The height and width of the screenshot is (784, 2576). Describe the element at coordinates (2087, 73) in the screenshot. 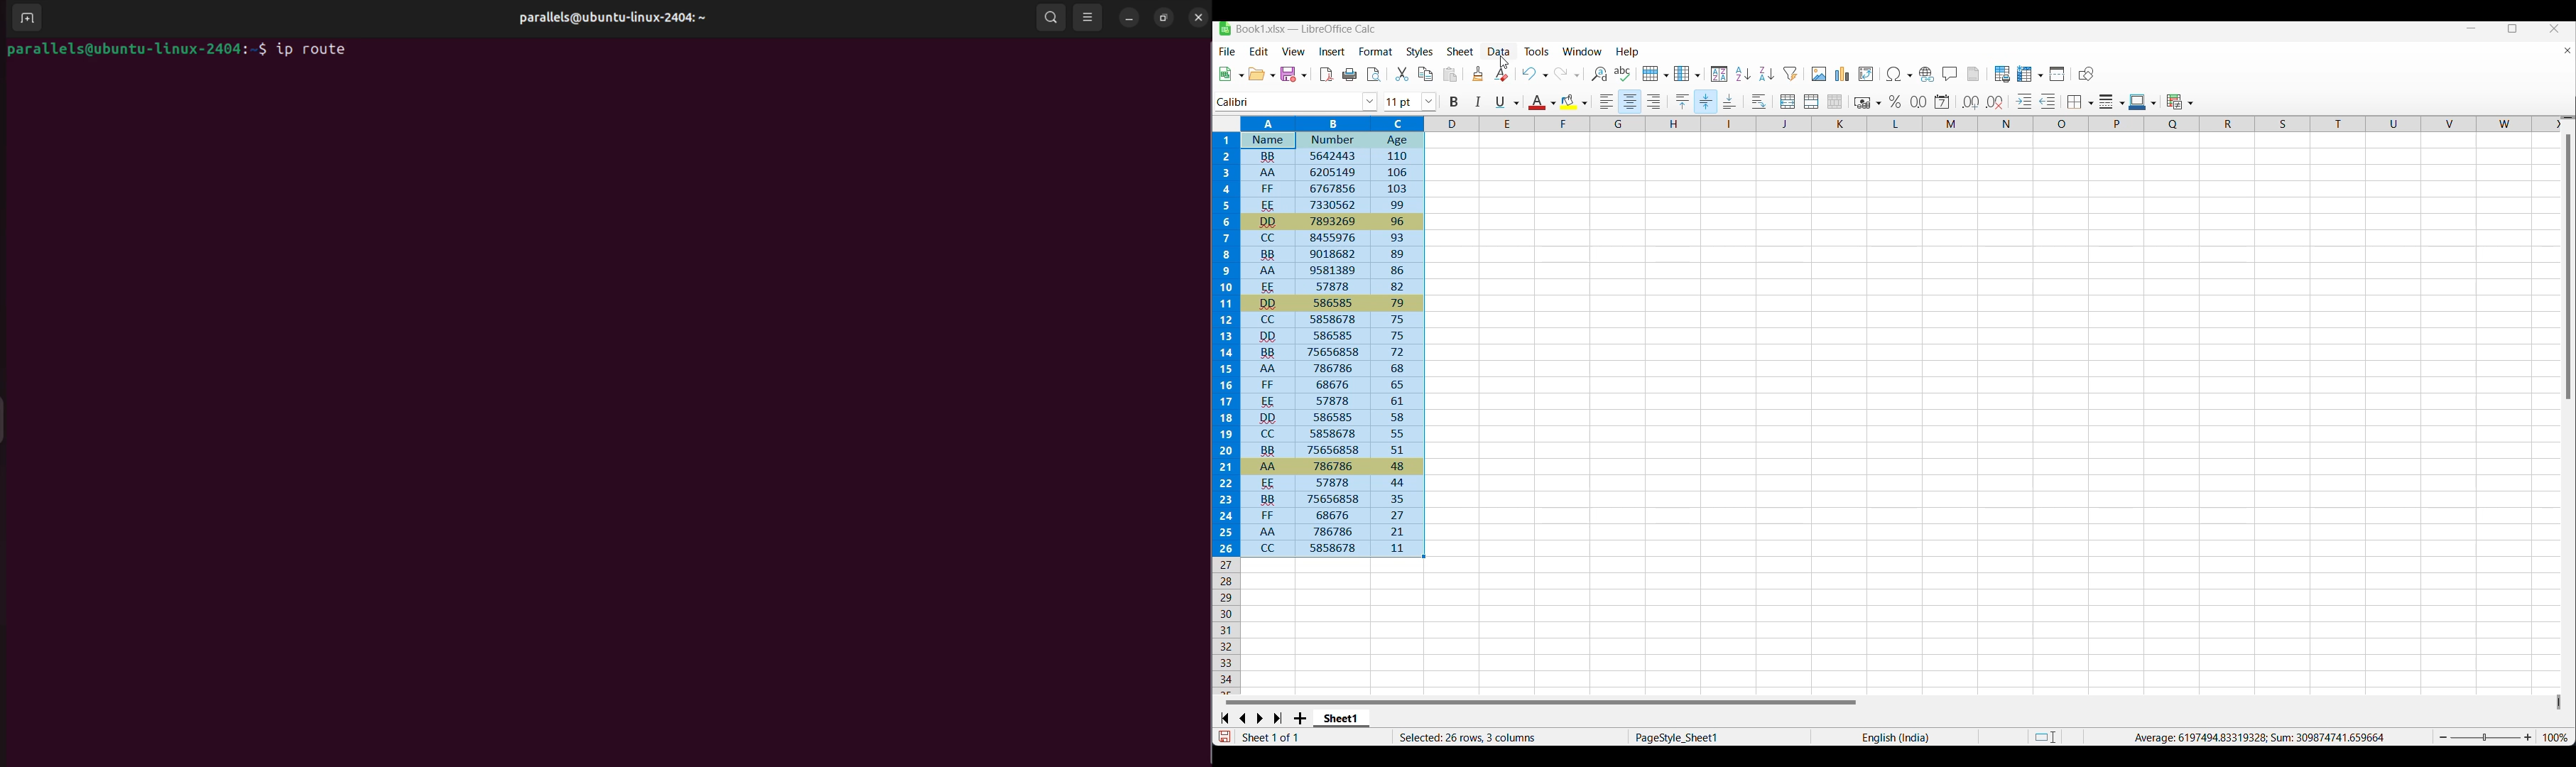

I see `Show draw fuctions` at that location.